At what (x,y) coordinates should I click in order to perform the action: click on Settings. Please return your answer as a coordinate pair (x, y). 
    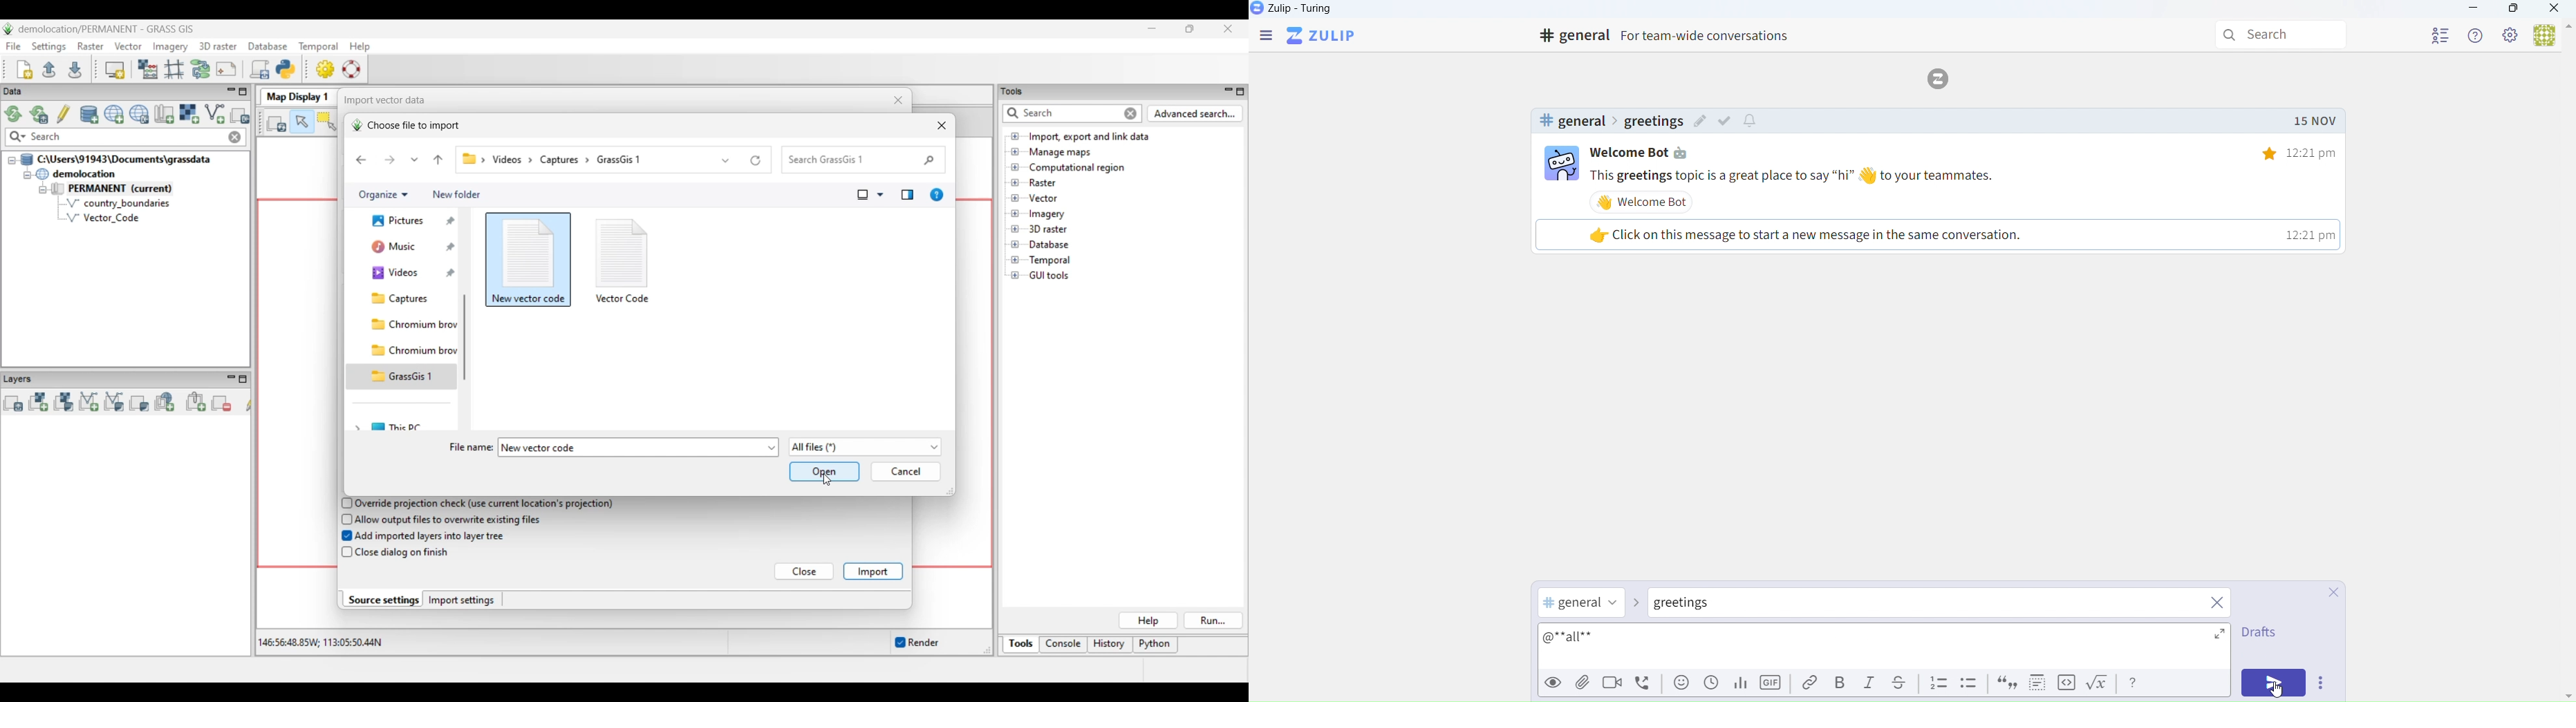
    Looking at the image, I should click on (2511, 36).